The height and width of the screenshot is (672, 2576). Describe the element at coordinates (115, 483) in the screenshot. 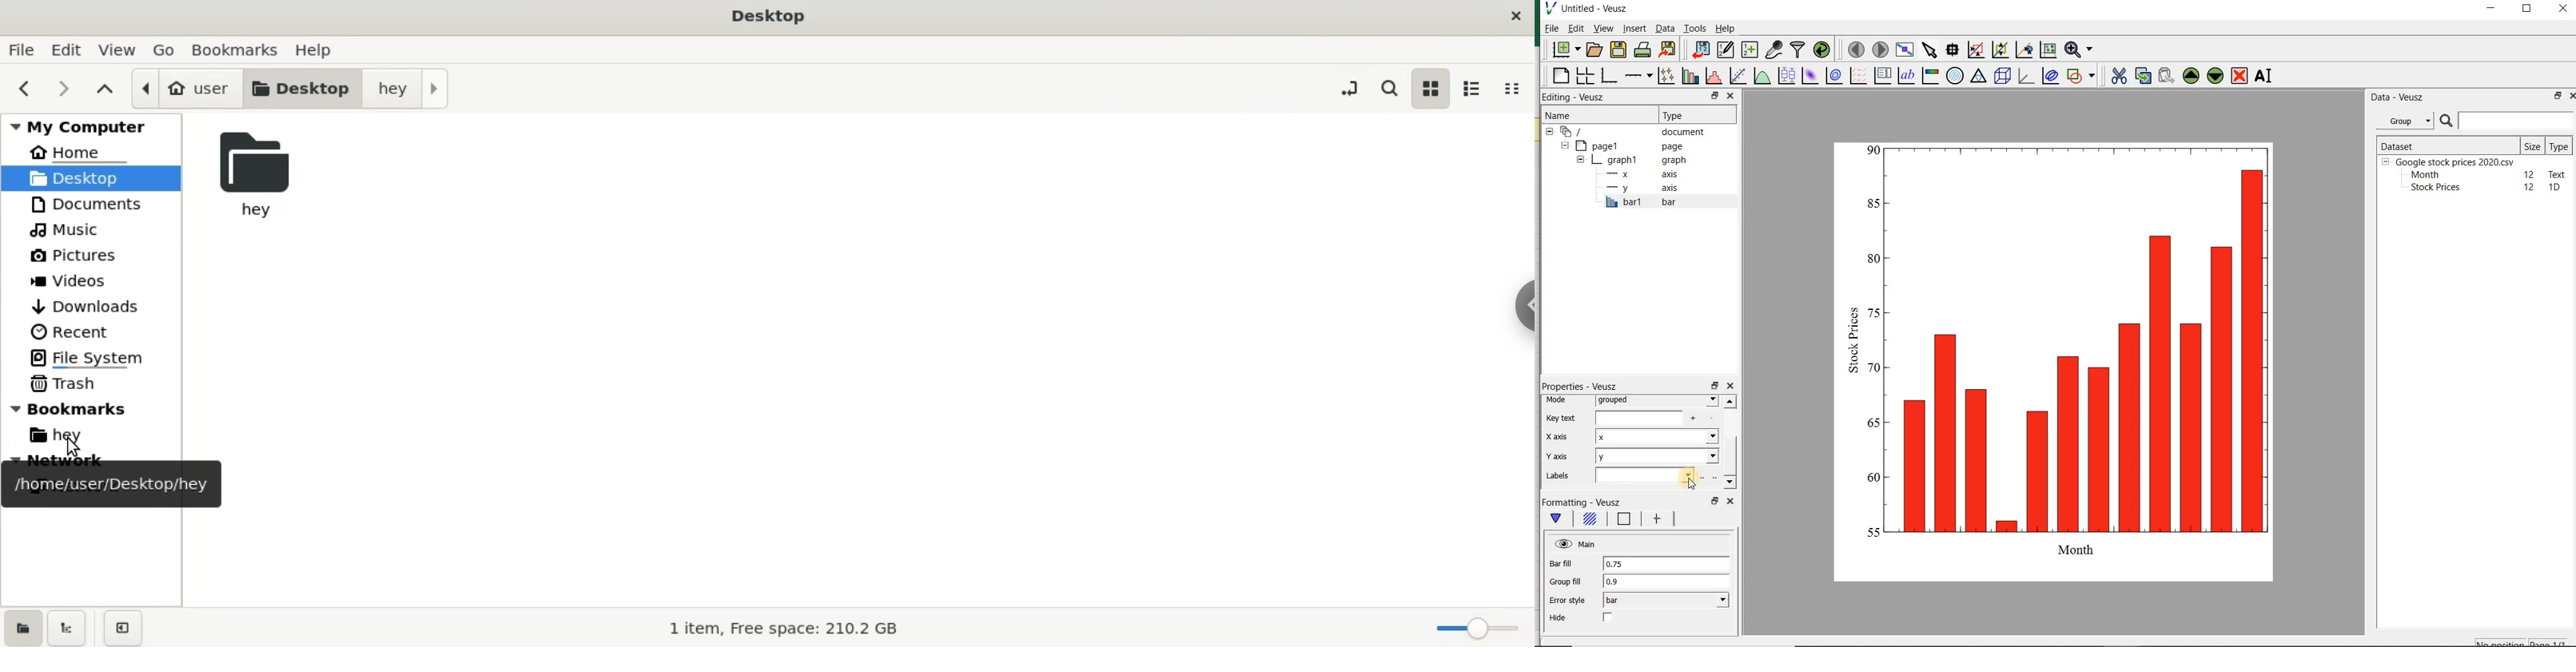

I see `location :/home/user/desktop/hey` at that location.